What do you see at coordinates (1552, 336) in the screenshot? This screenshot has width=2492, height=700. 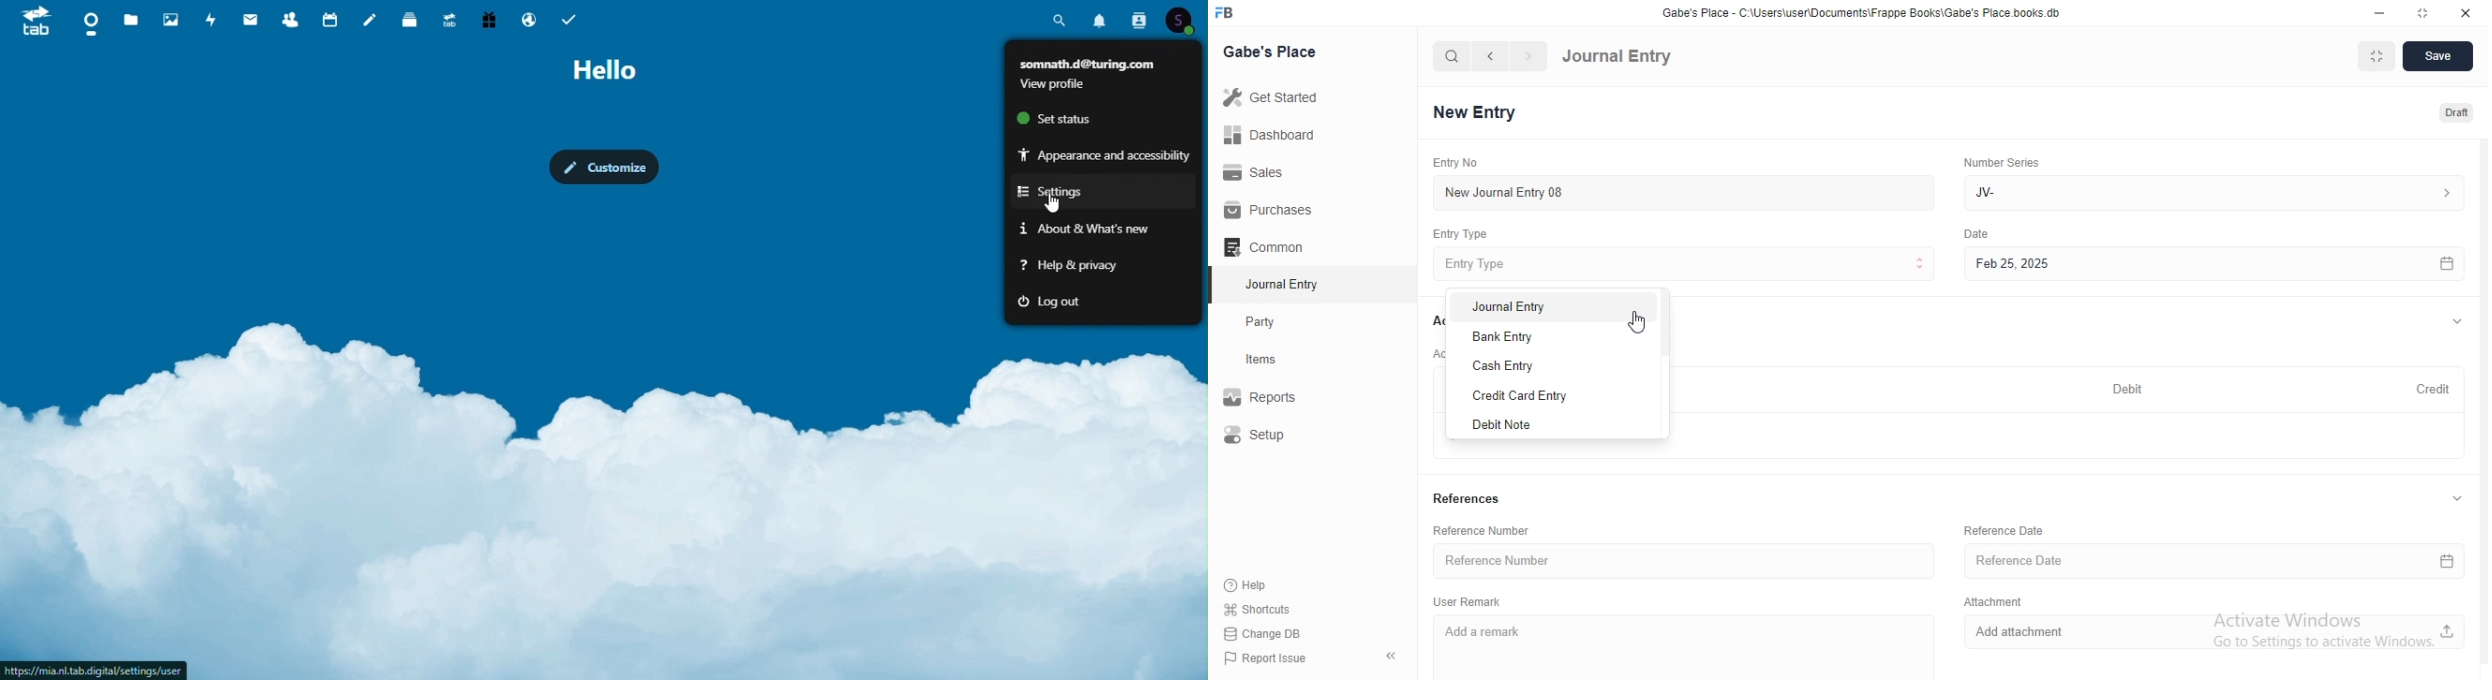 I see `Bank Entry` at bounding box center [1552, 336].